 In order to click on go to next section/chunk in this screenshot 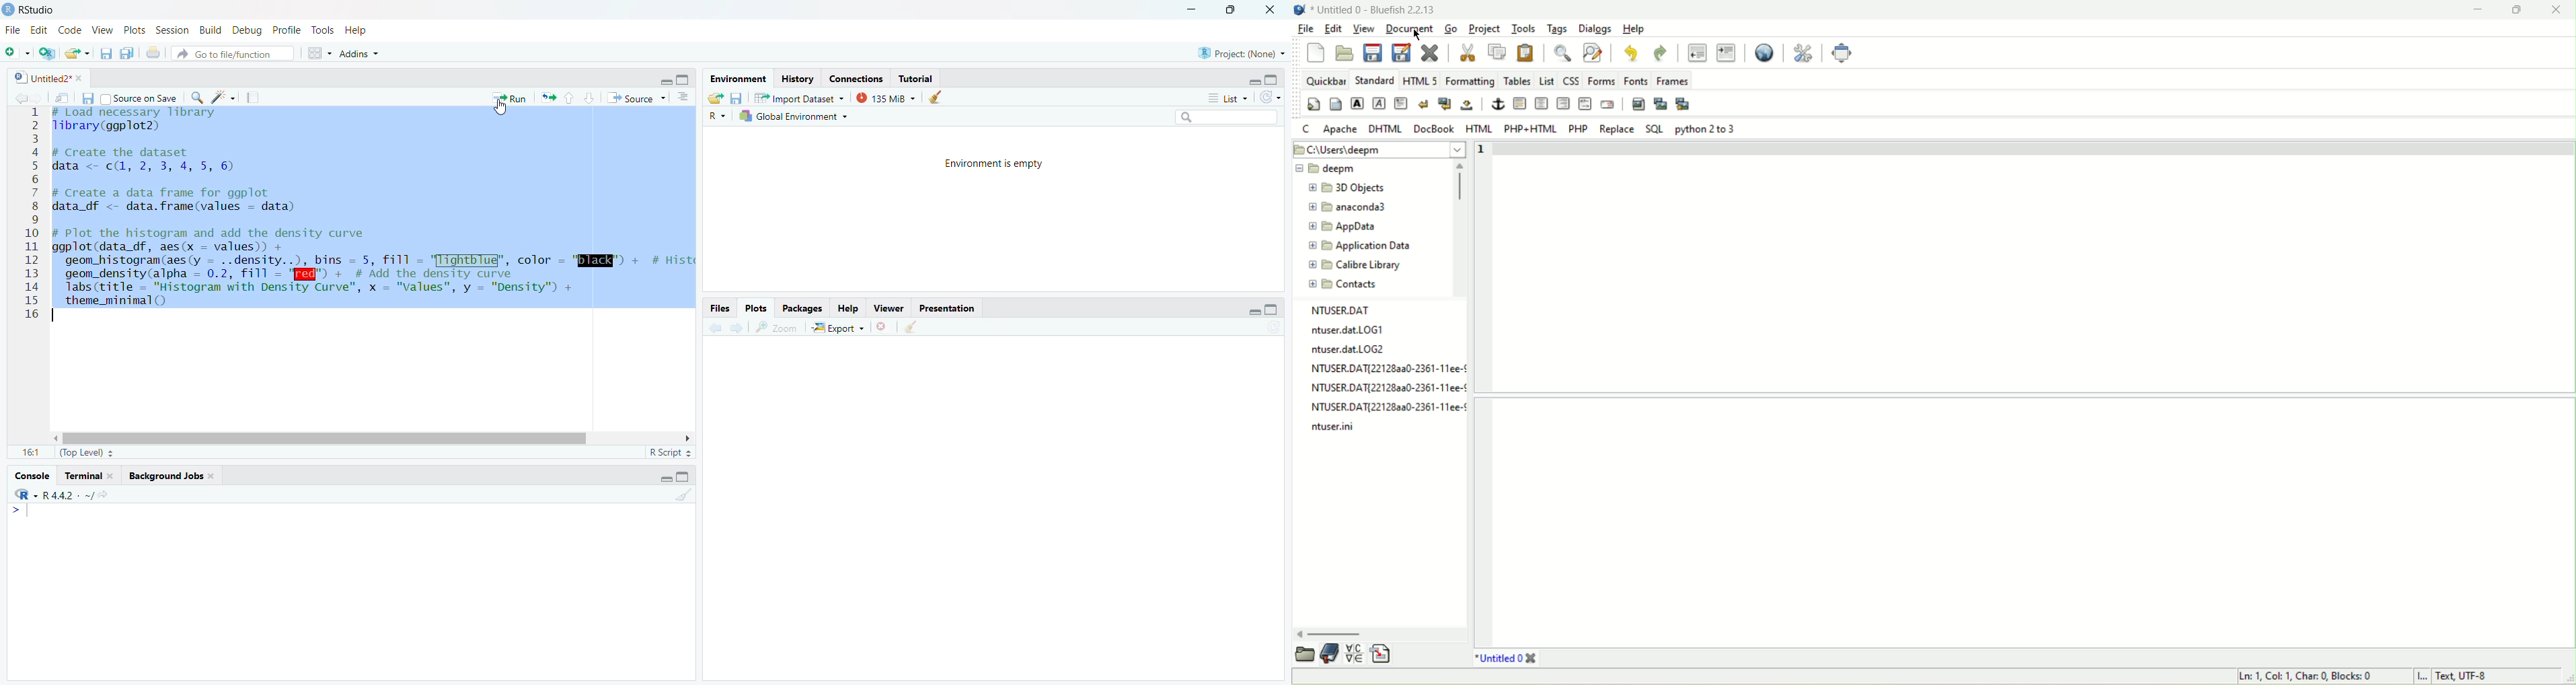, I will do `click(589, 99)`.